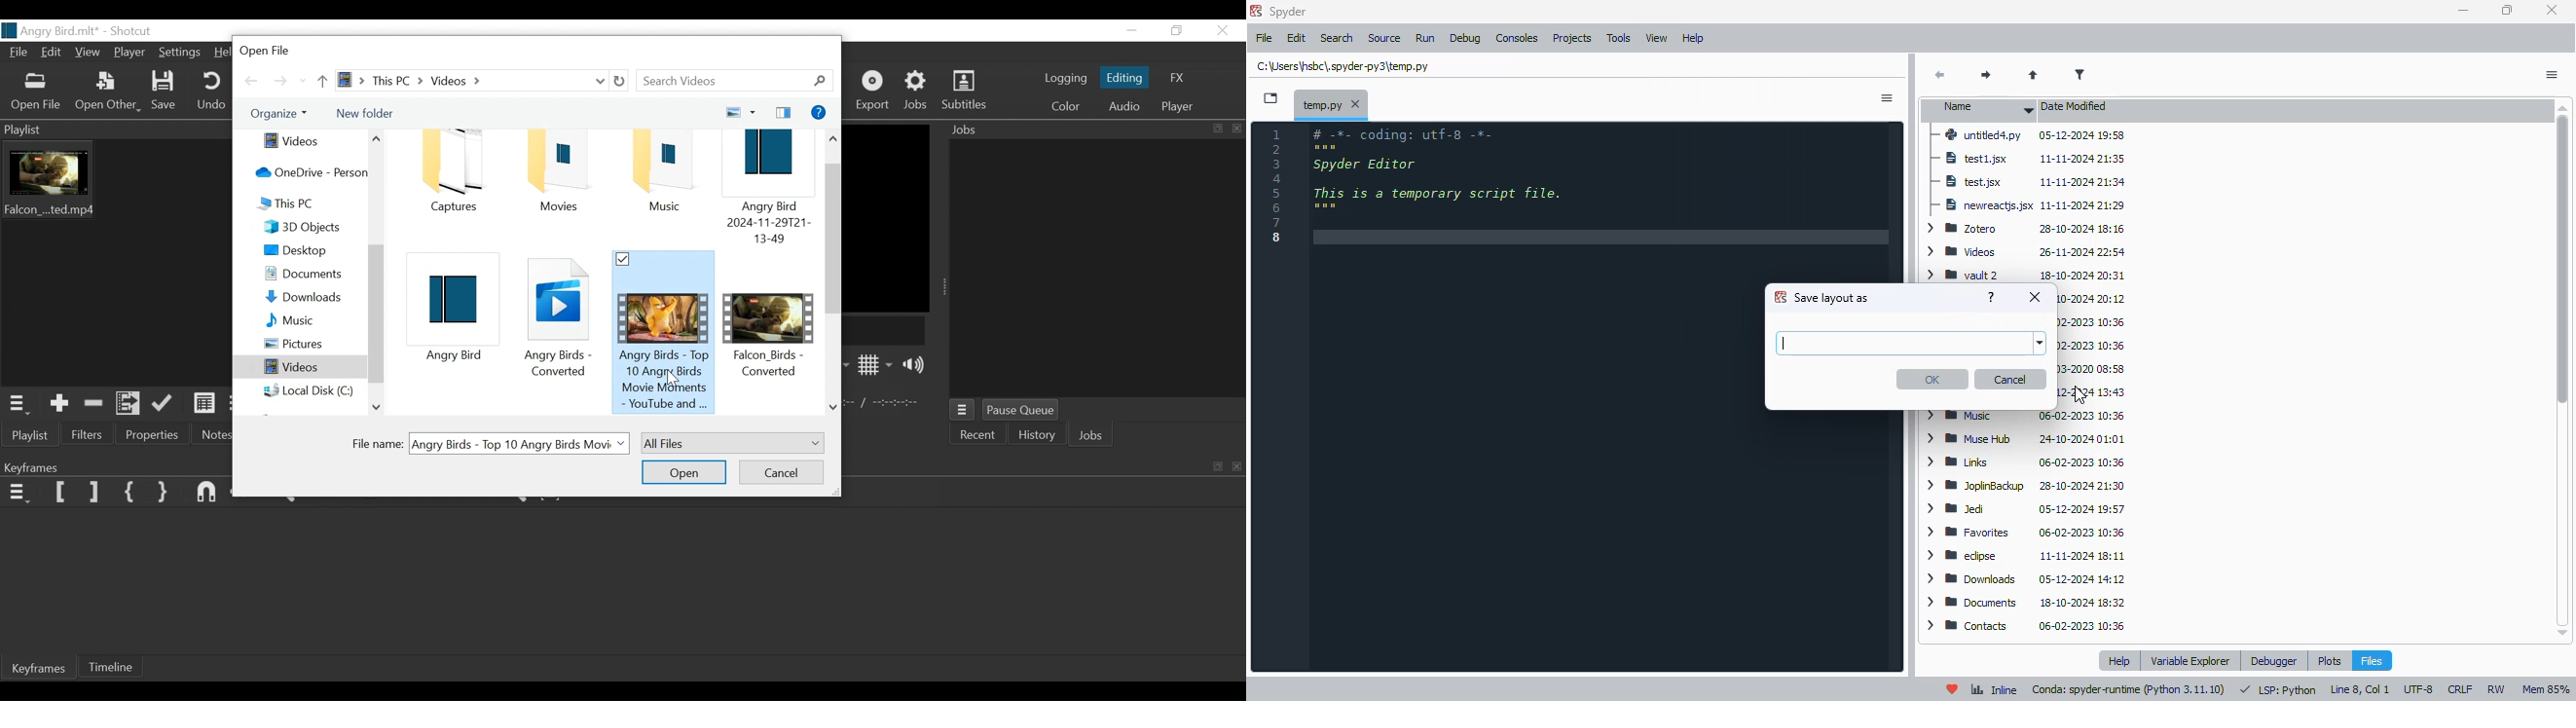 The height and width of the screenshot is (728, 2576). Describe the element at coordinates (2027, 485) in the screenshot. I see `JoplinBackup` at that location.